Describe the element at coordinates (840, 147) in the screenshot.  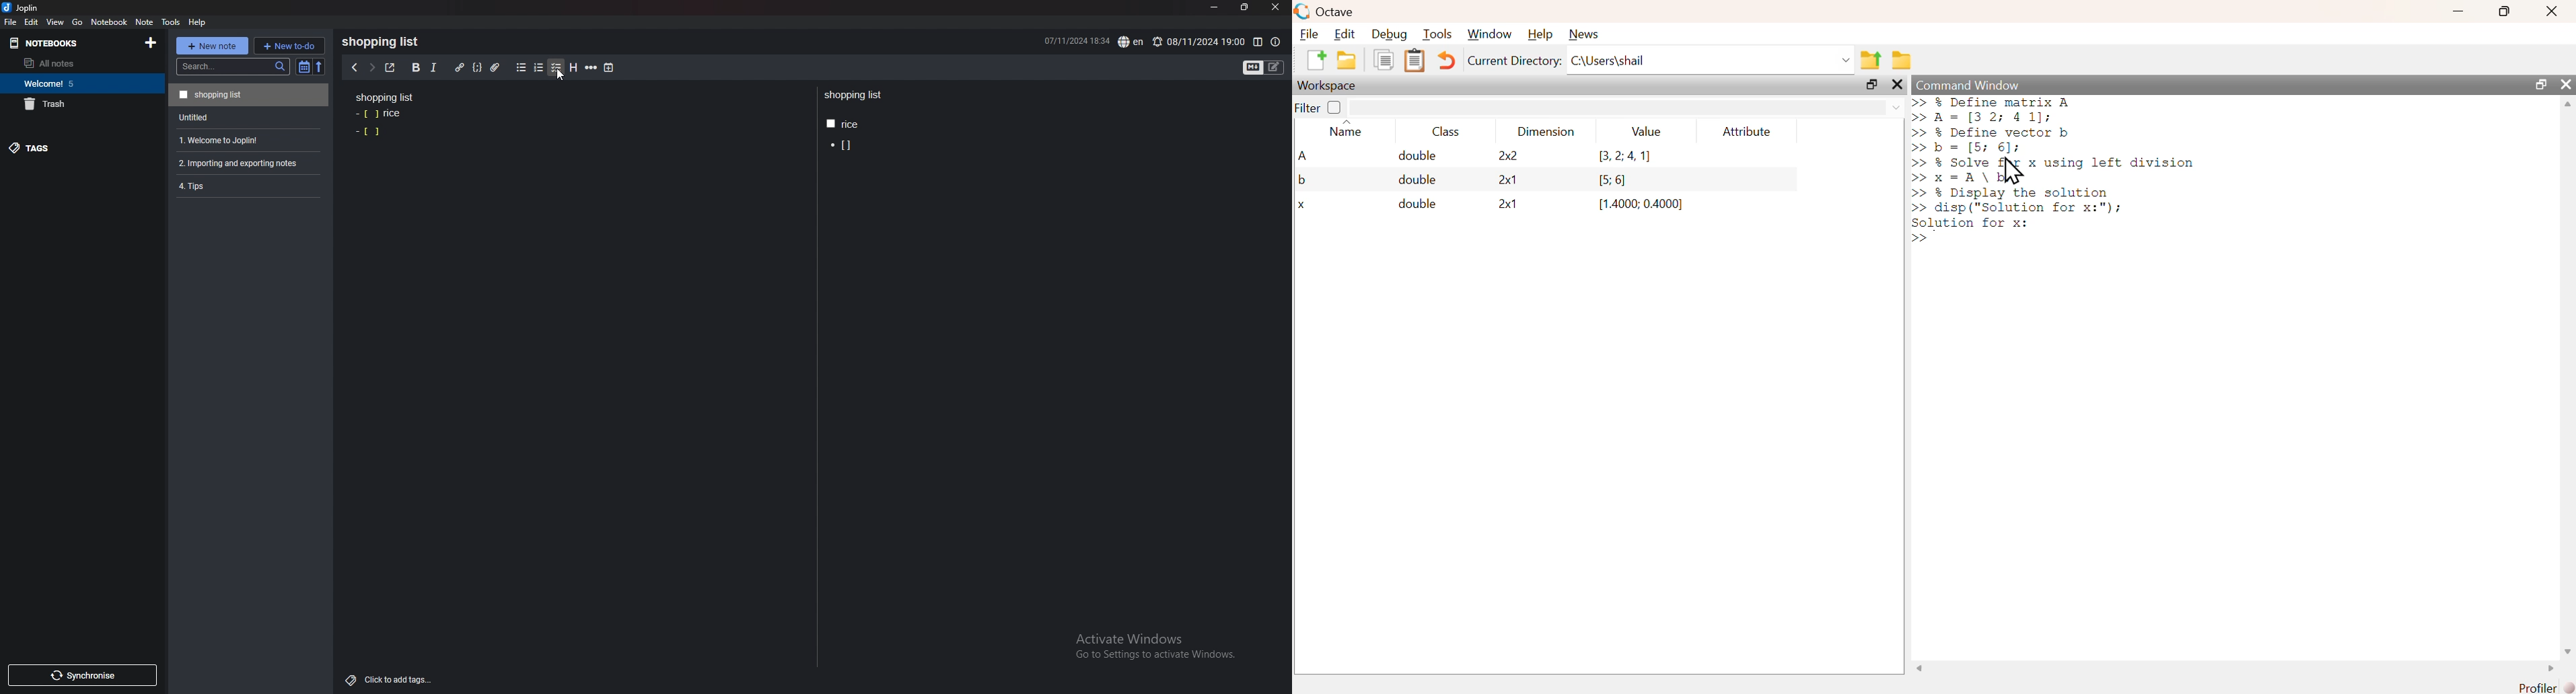
I see `cursor` at that location.